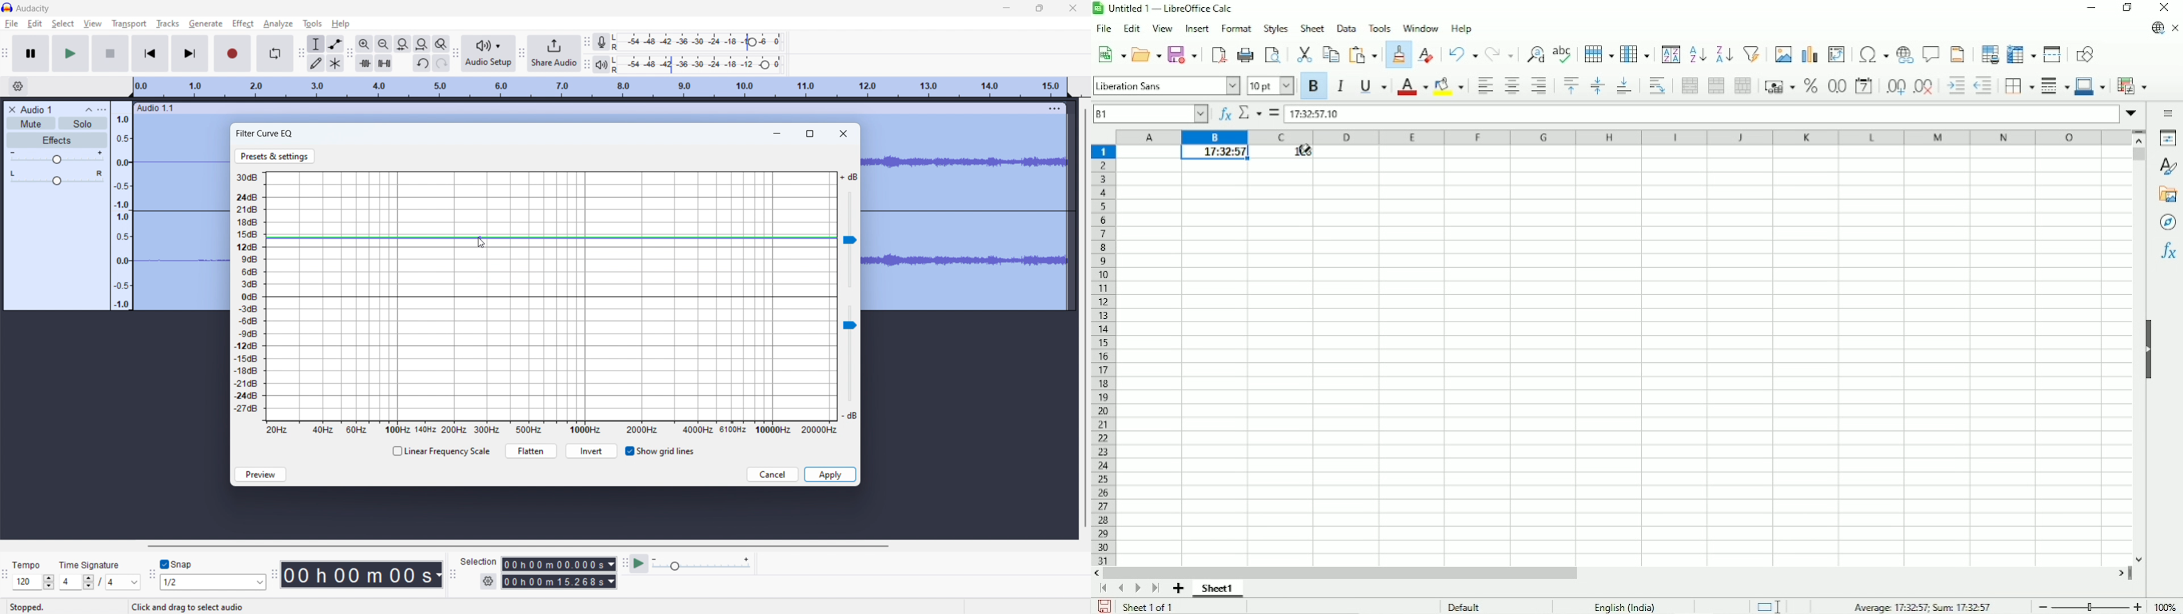 This screenshot has width=2184, height=616. What do you see at coordinates (2134, 84) in the screenshot?
I see `Conditional` at bounding box center [2134, 84].